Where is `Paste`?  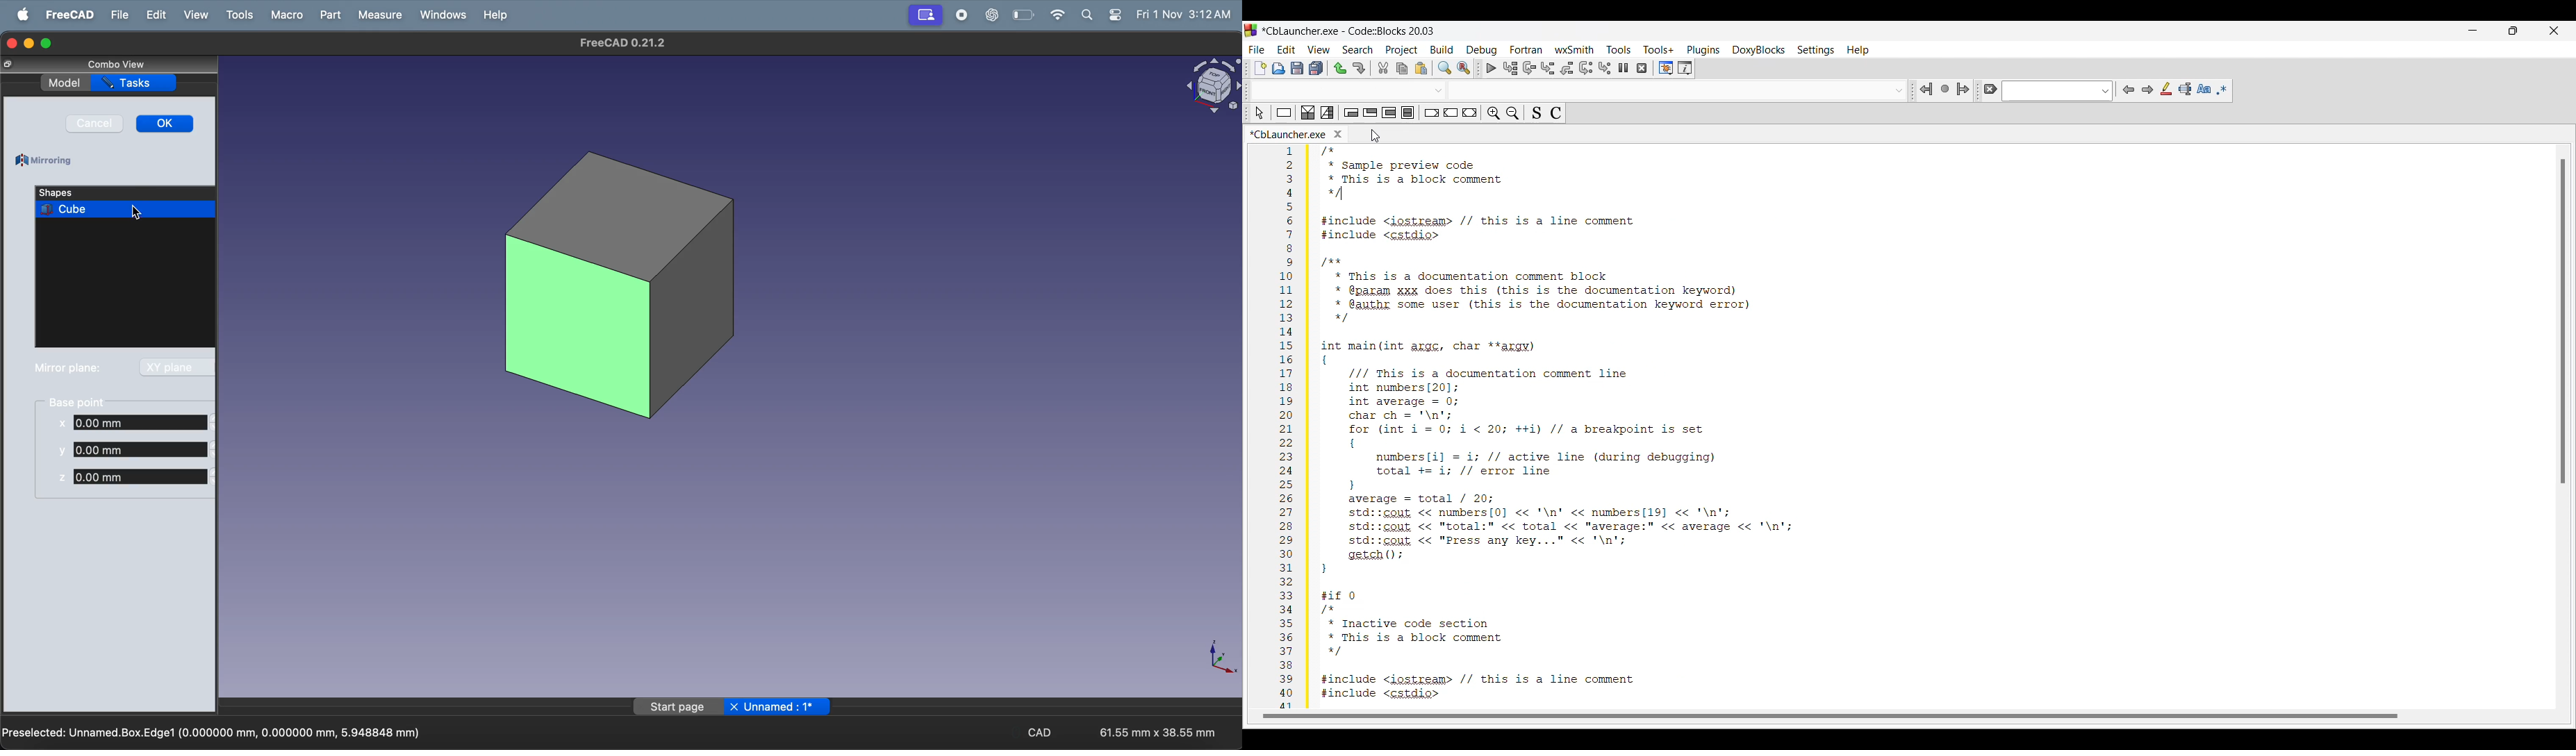
Paste is located at coordinates (1421, 68).